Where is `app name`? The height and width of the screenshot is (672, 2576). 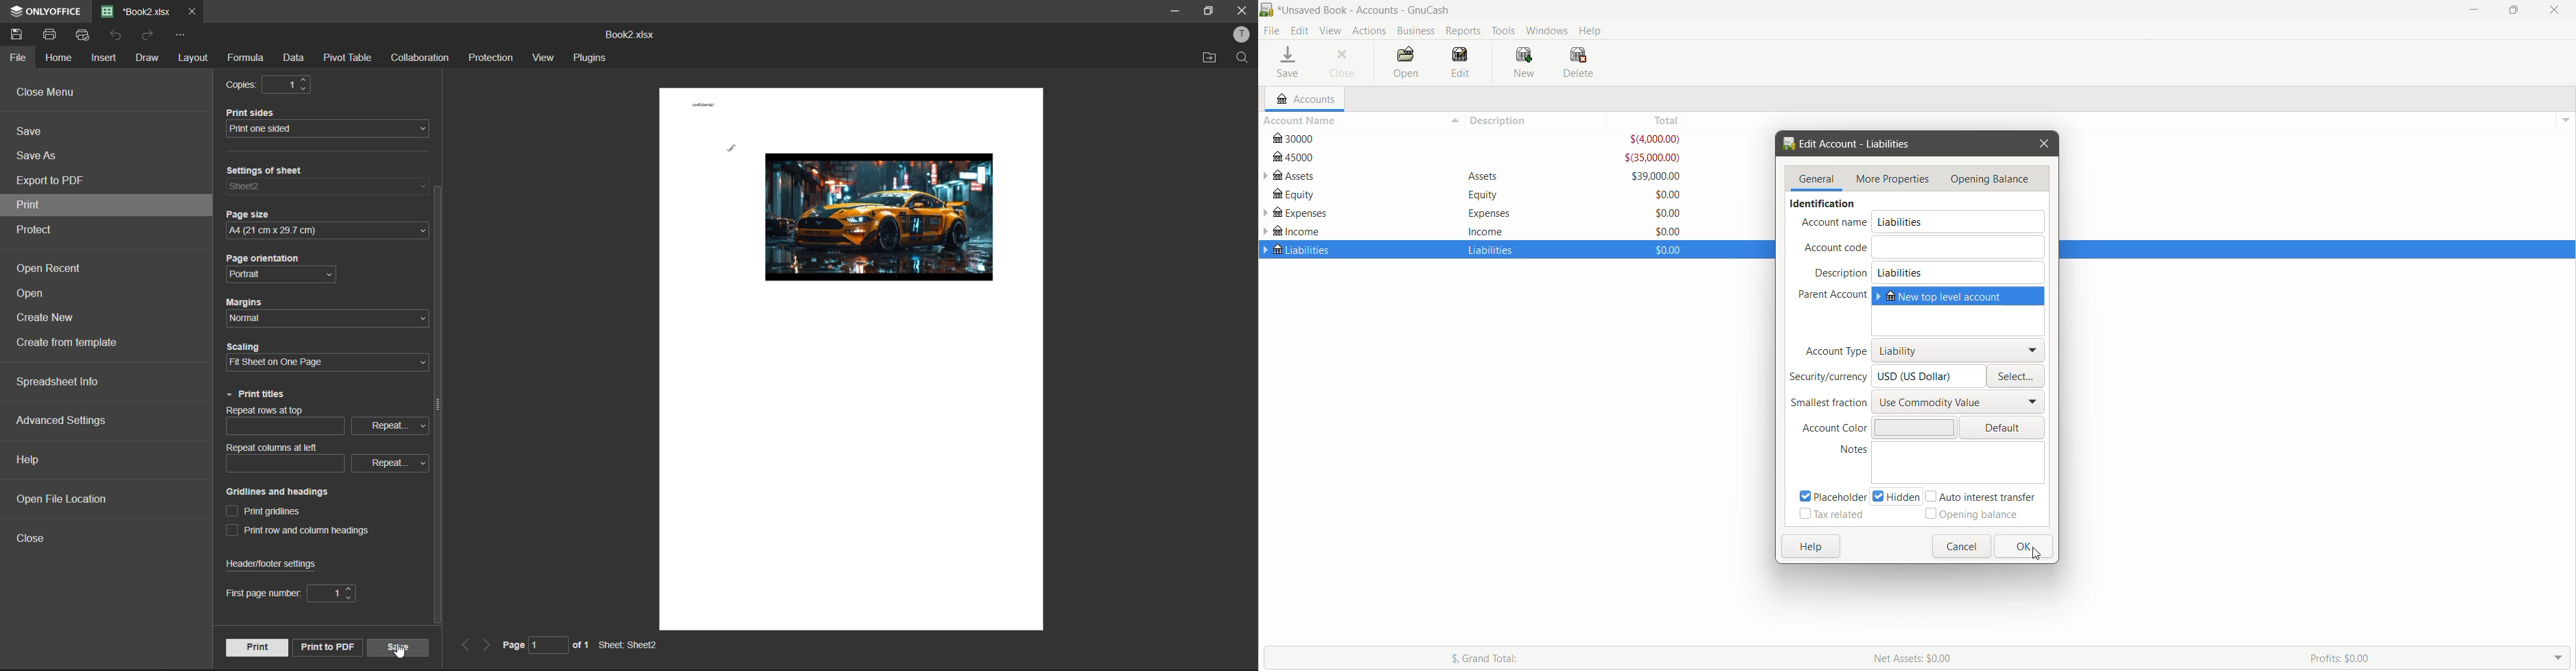
app name is located at coordinates (43, 9).